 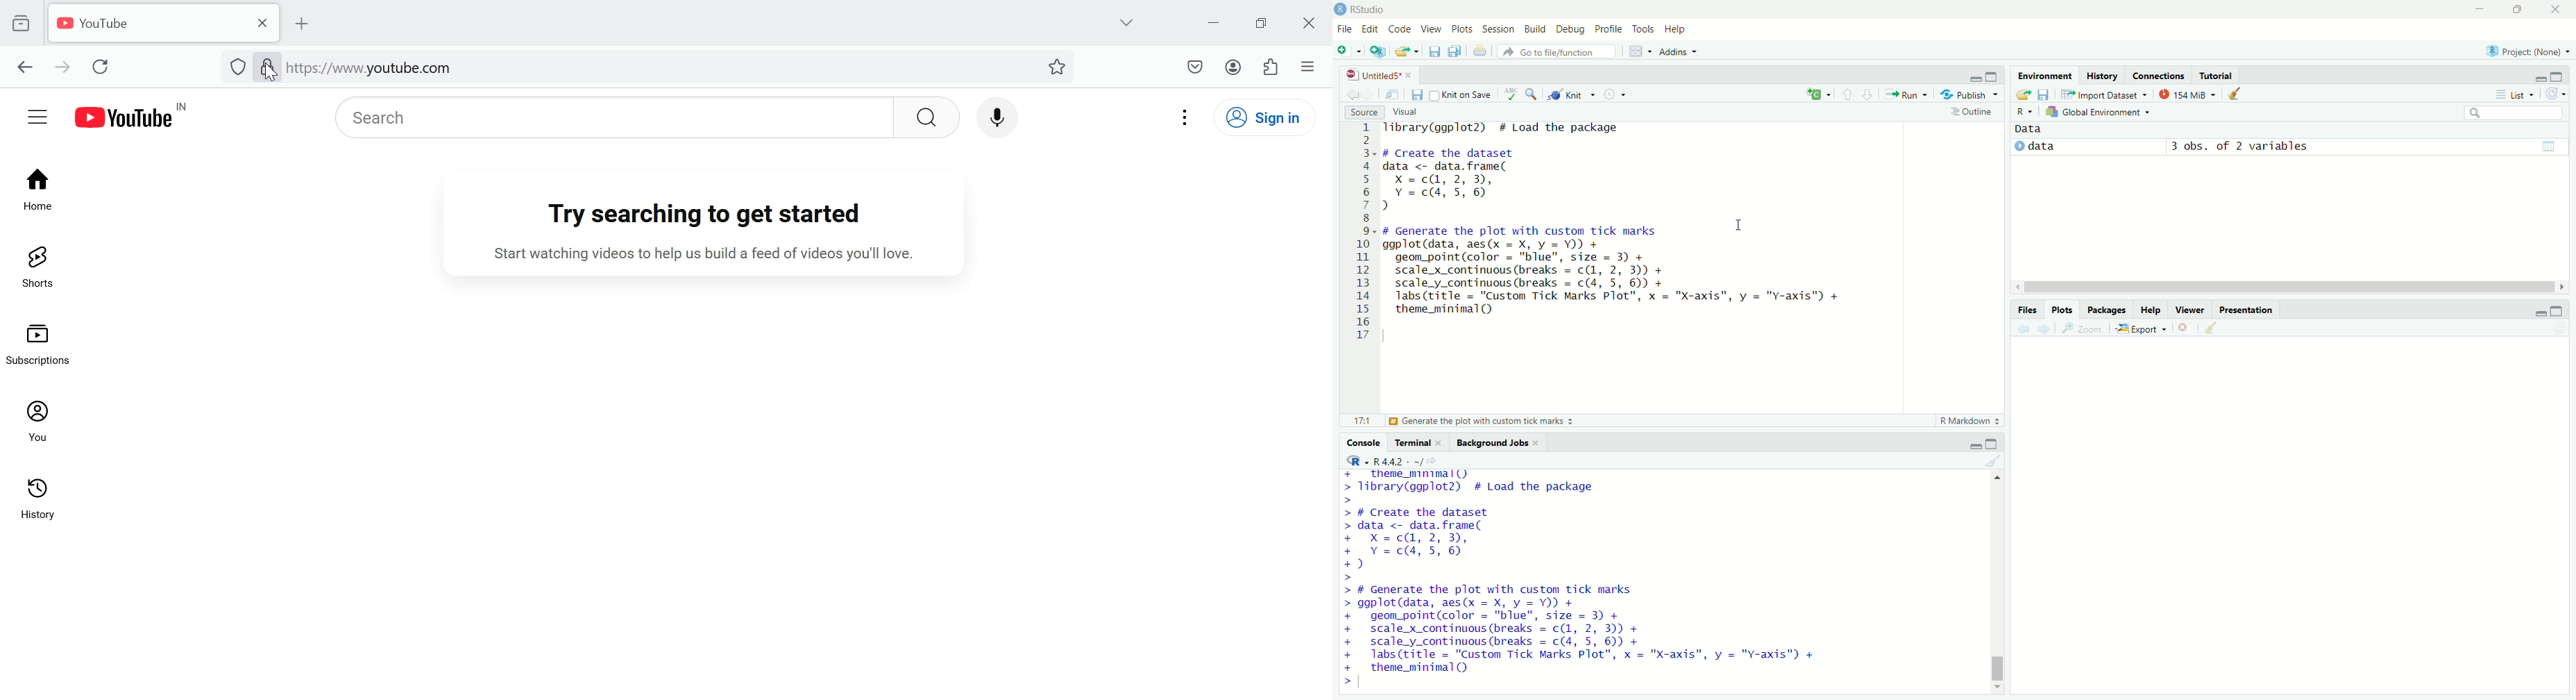 I want to click on data, so click(x=2038, y=129).